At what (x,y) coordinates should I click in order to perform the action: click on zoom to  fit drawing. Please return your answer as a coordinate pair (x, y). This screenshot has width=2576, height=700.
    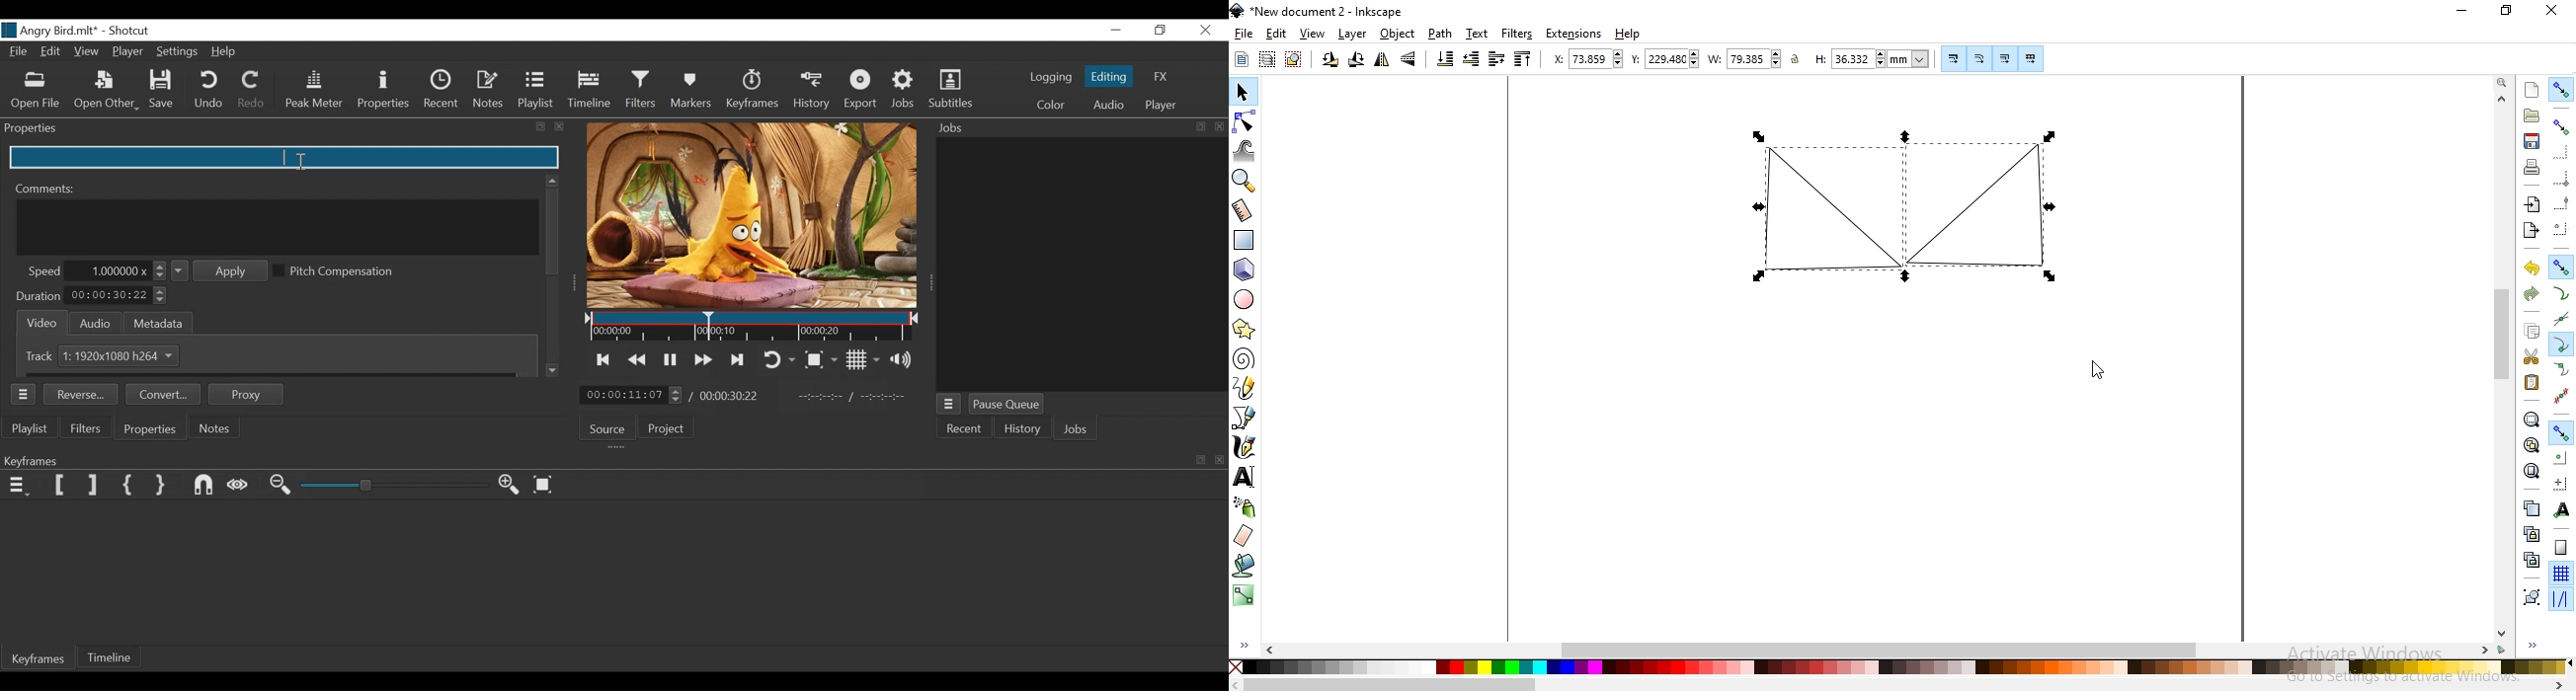
    Looking at the image, I should click on (2529, 446).